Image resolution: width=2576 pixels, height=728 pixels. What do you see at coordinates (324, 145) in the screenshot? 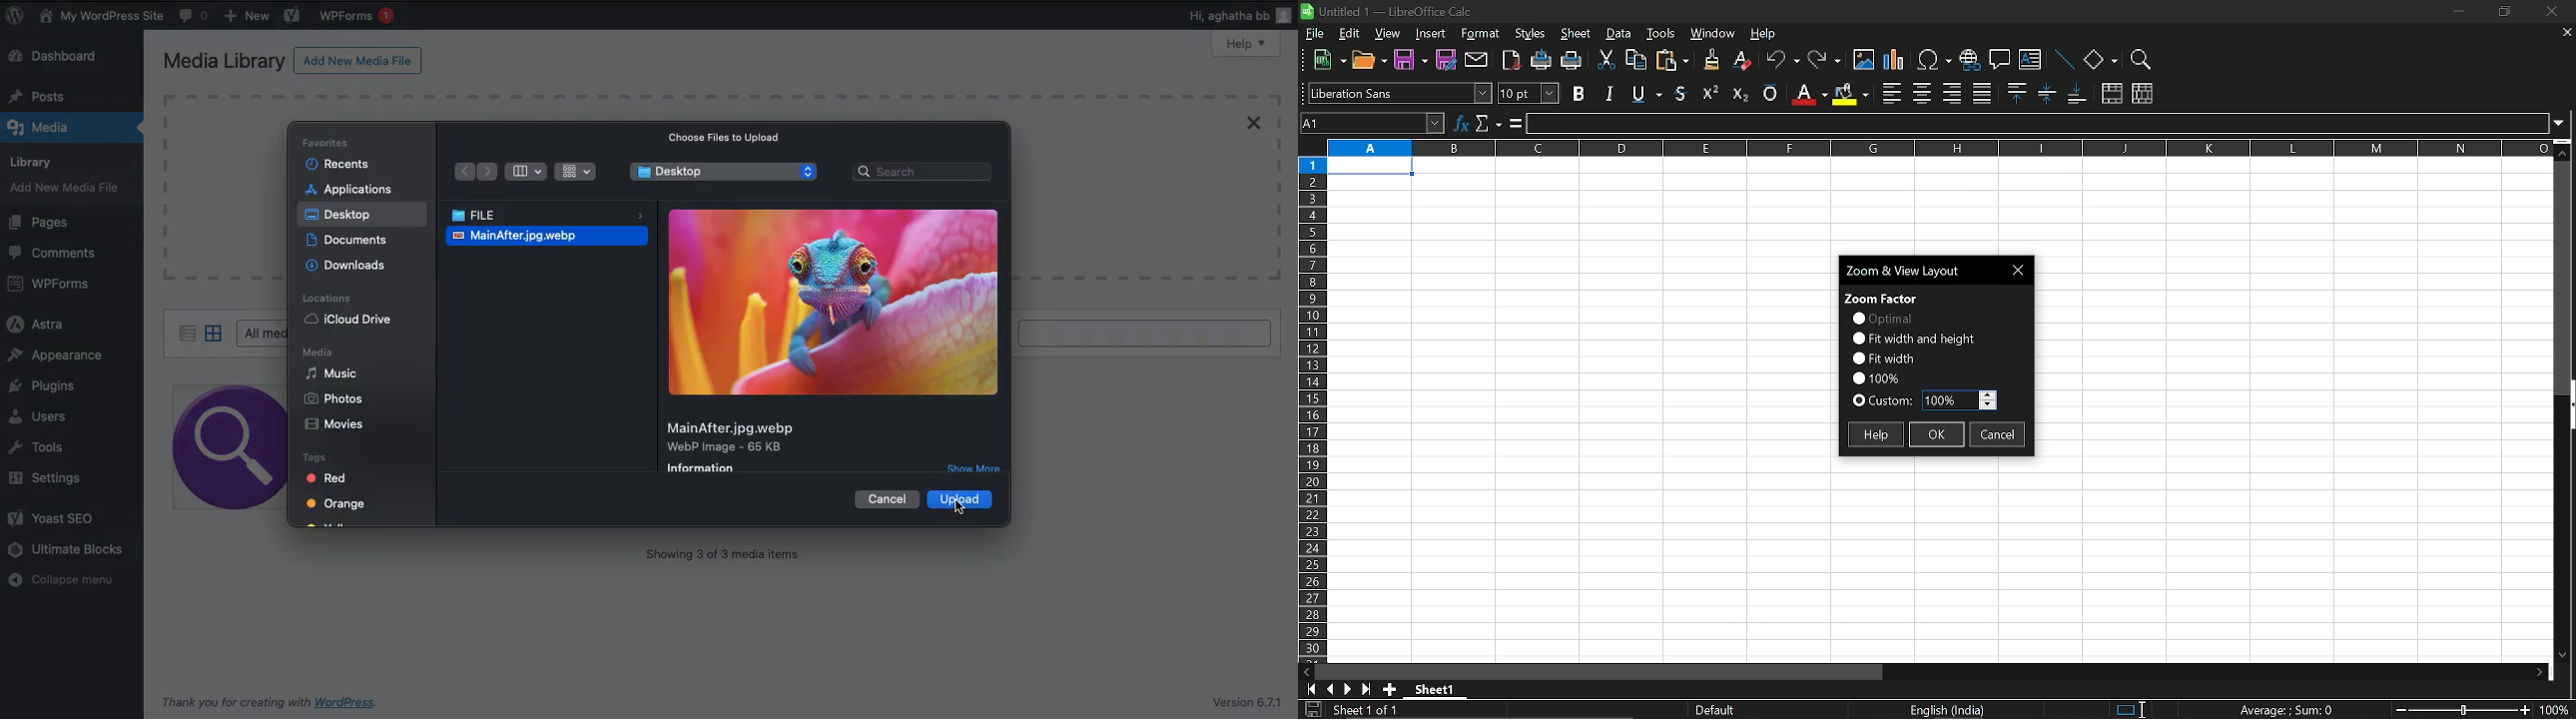
I see `Favorites` at bounding box center [324, 145].